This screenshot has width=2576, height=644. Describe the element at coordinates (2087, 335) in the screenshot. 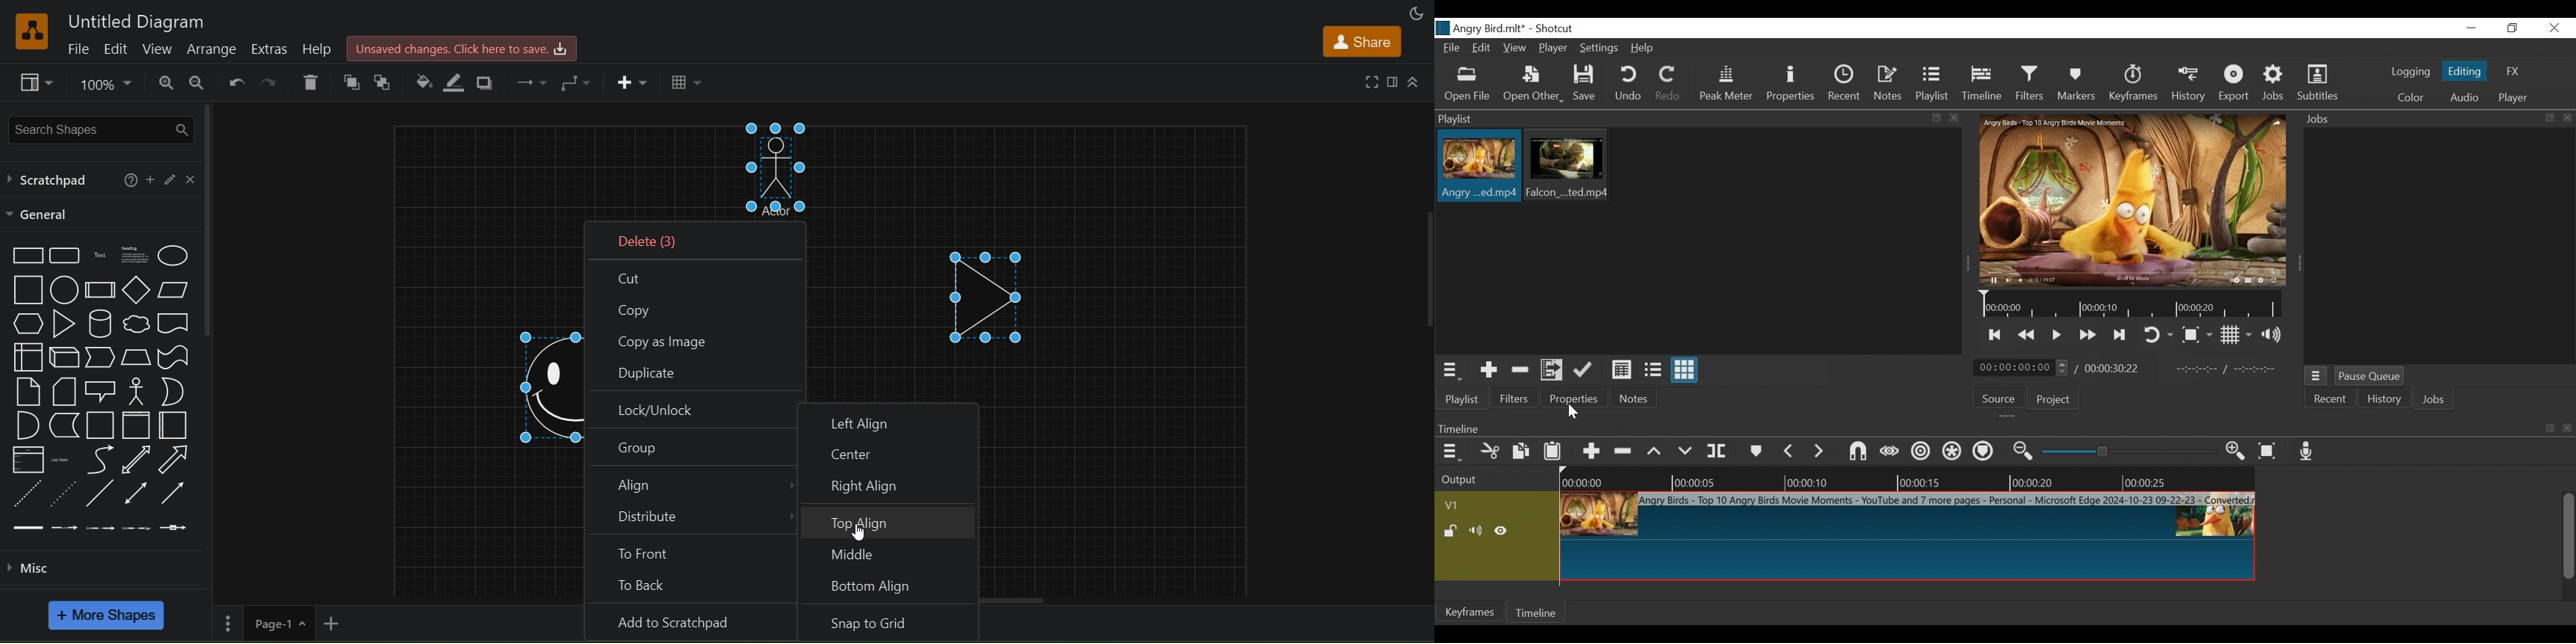

I see `Play forward quickly` at that location.